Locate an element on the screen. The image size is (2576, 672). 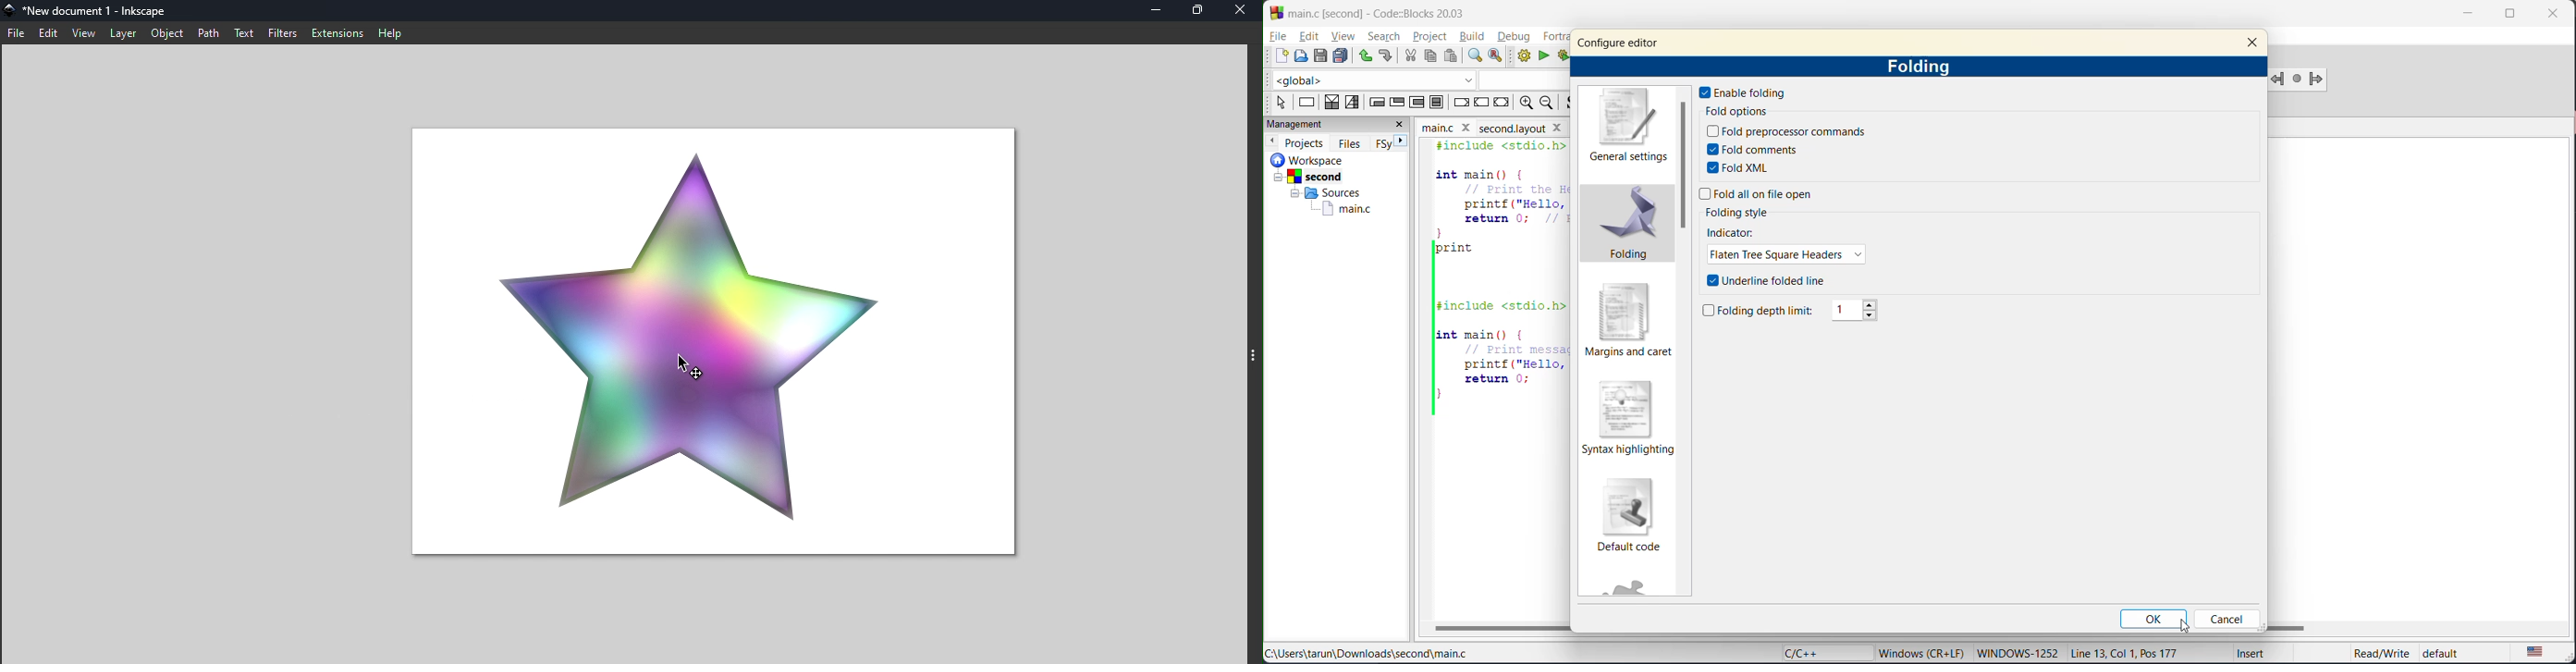
find is located at coordinates (1476, 56).